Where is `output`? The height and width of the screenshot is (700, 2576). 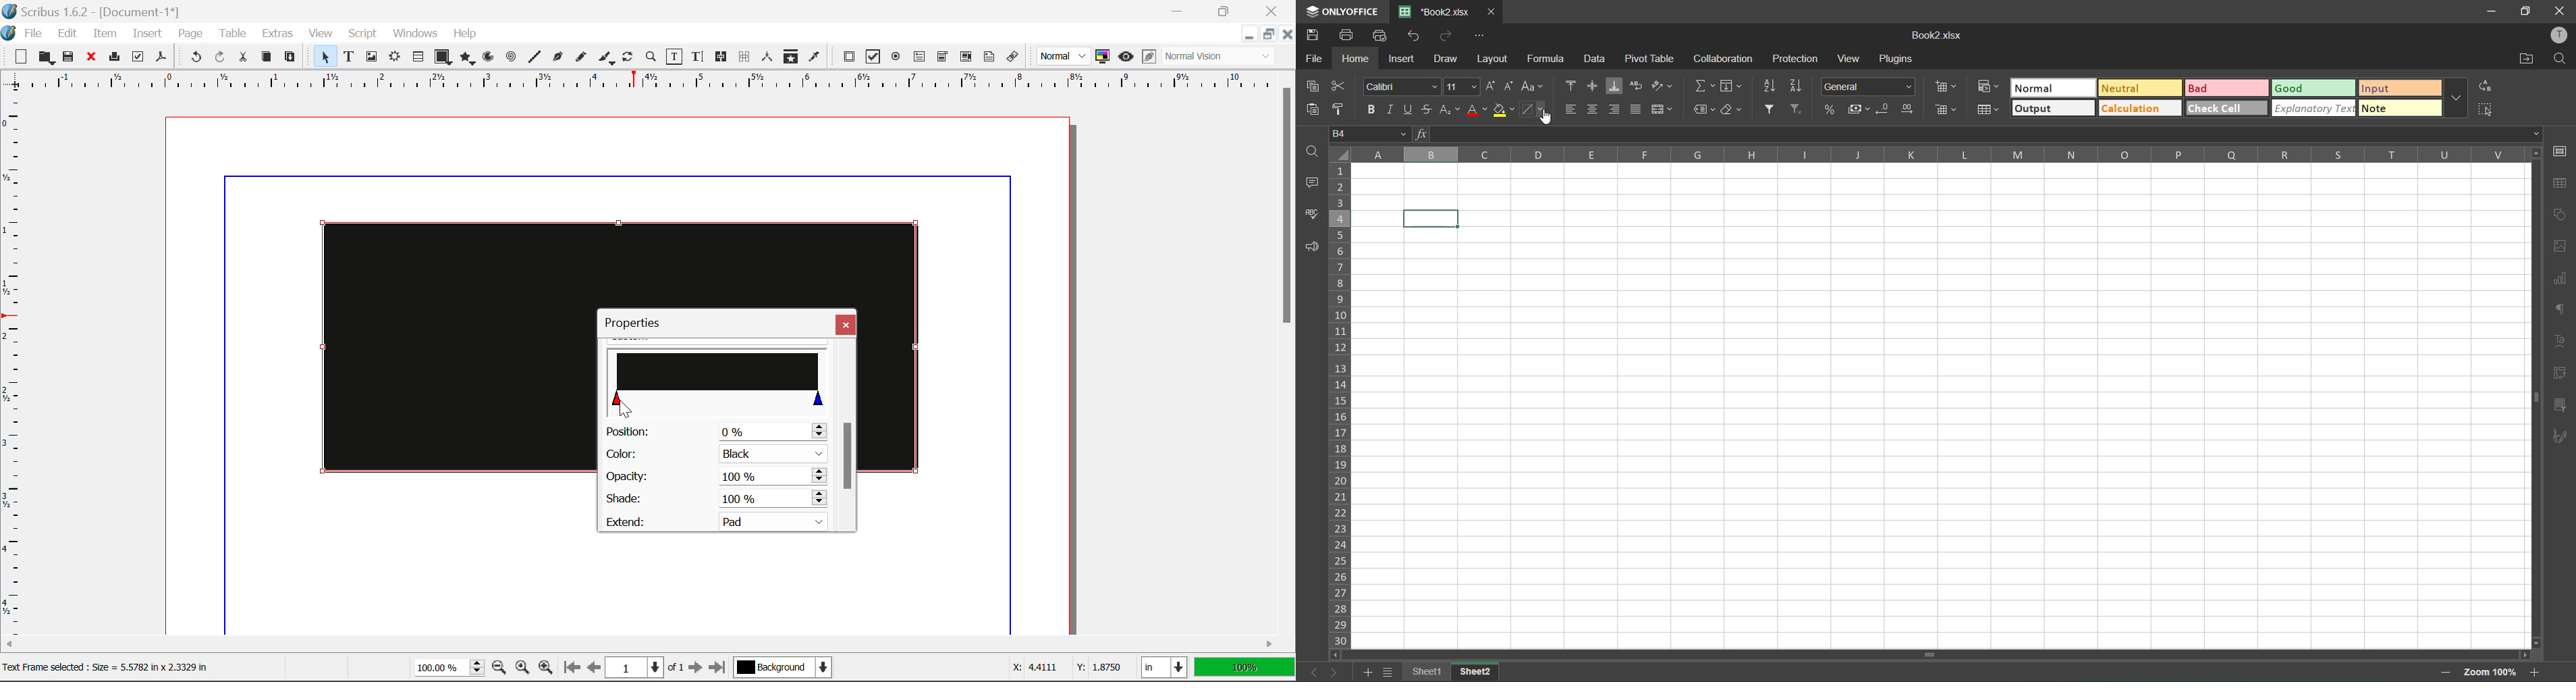
output is located at coordinates (2055, 108).